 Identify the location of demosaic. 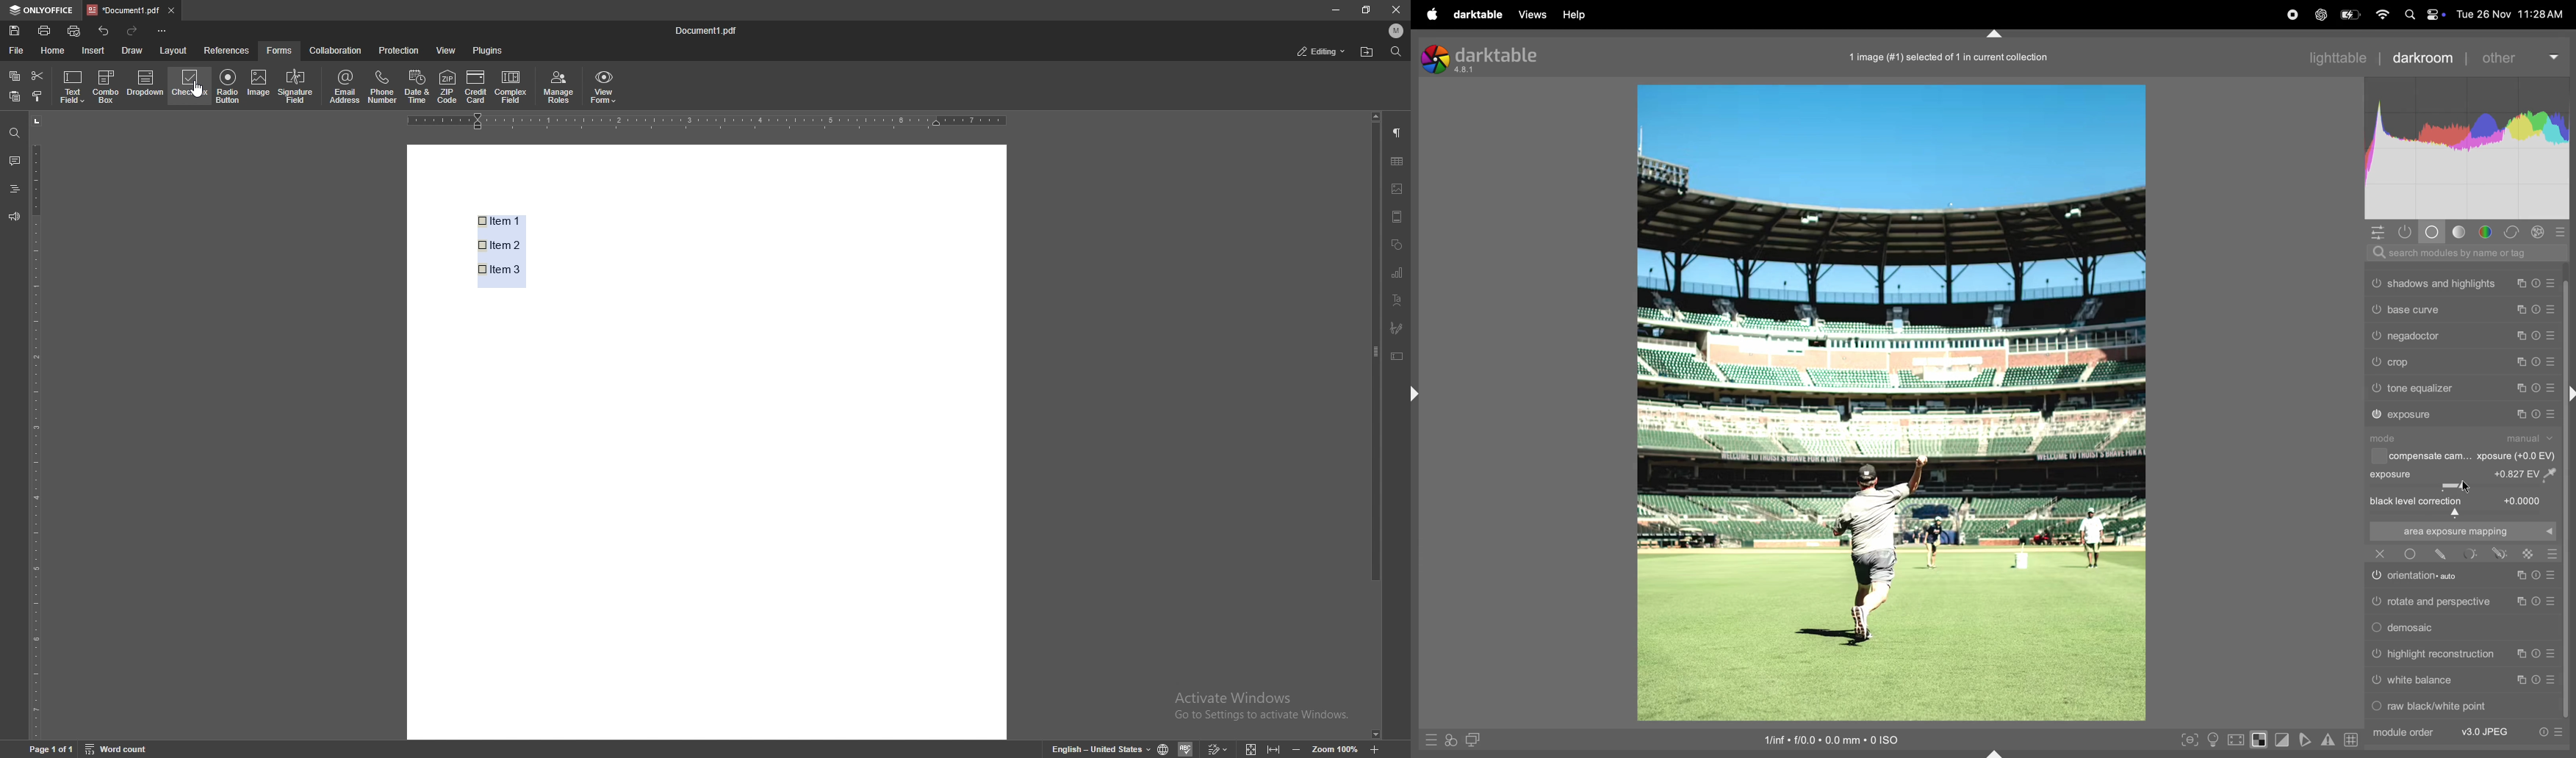
(2416, 628).